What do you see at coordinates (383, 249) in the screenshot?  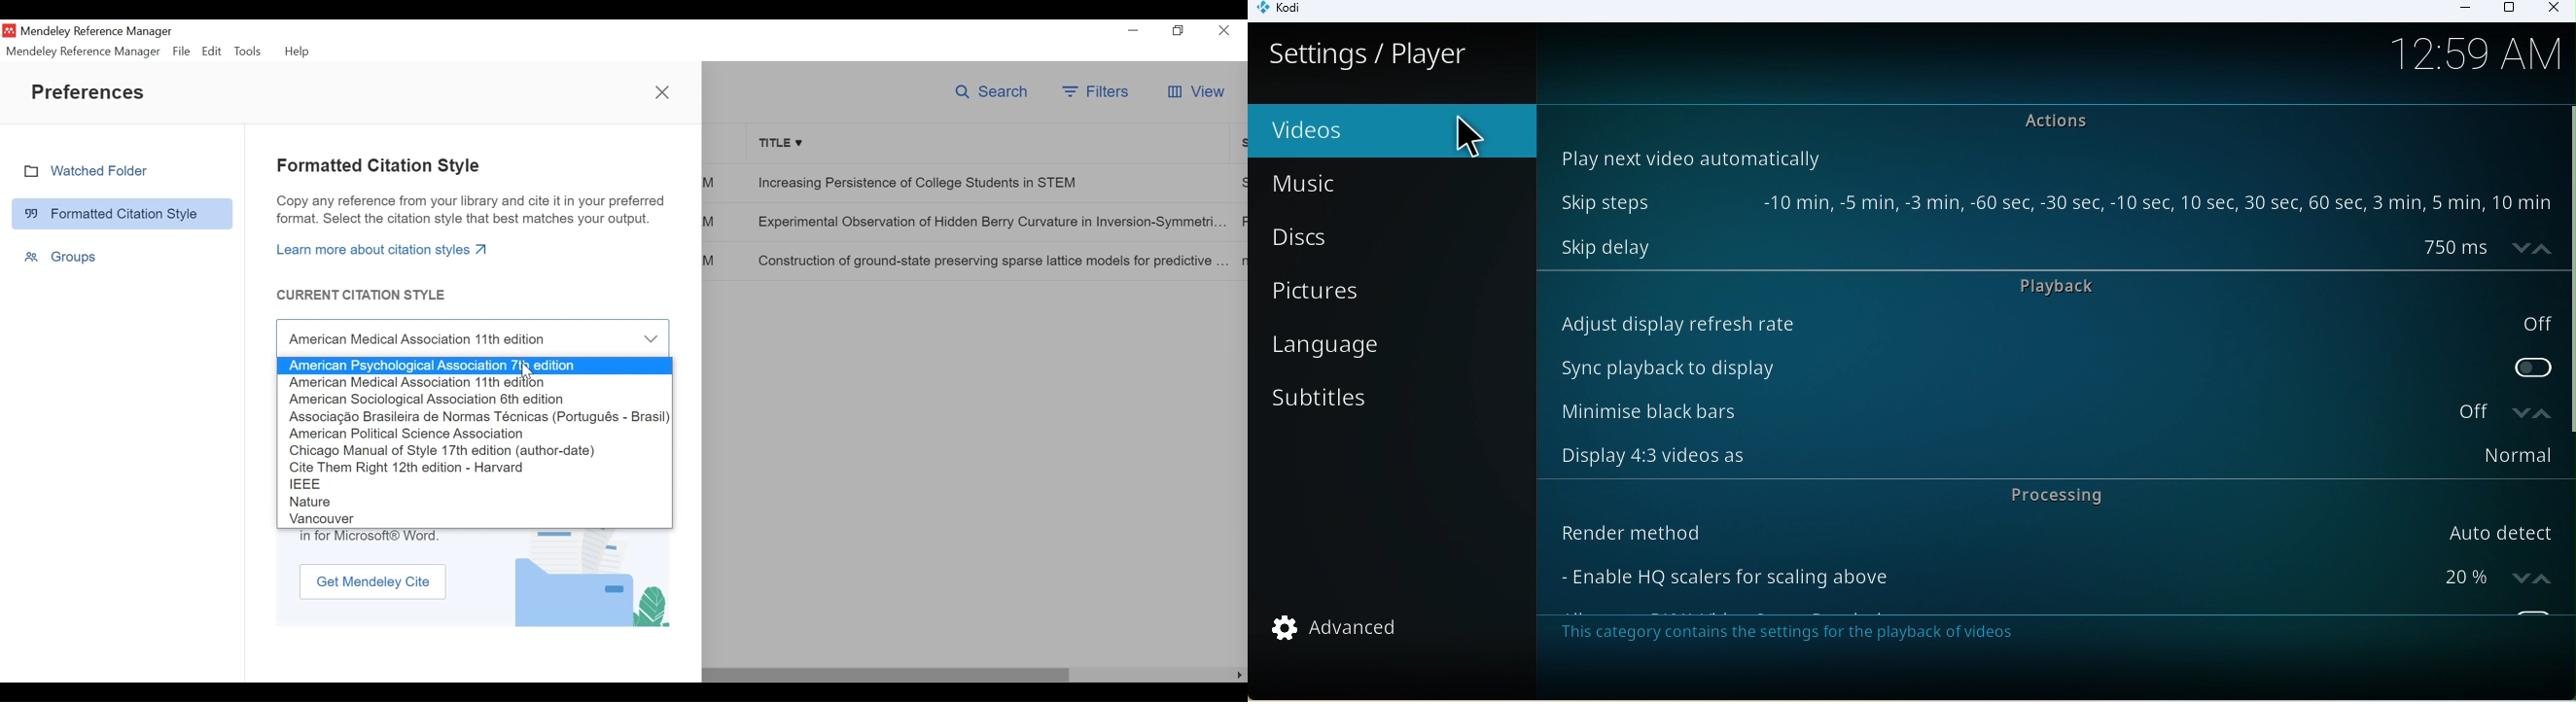 I see `Learn more about citation styles` at bounding box center [383, 249].